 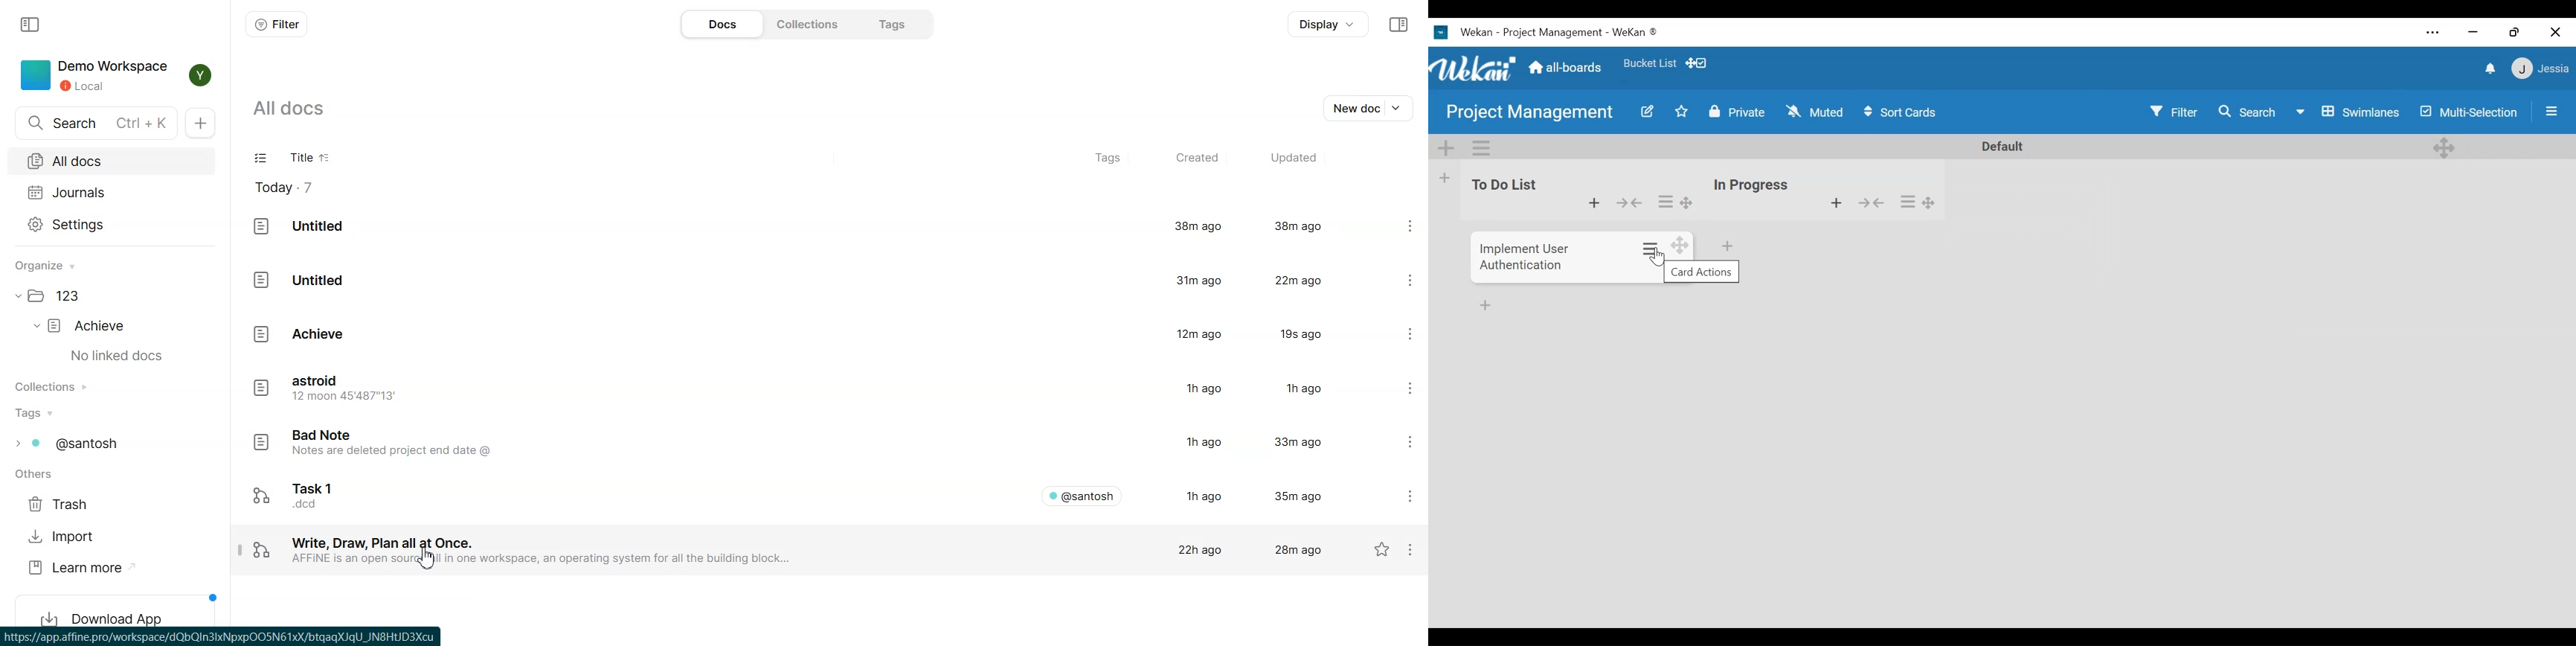 I want to click on Folder file, so click(x=62, y=297).